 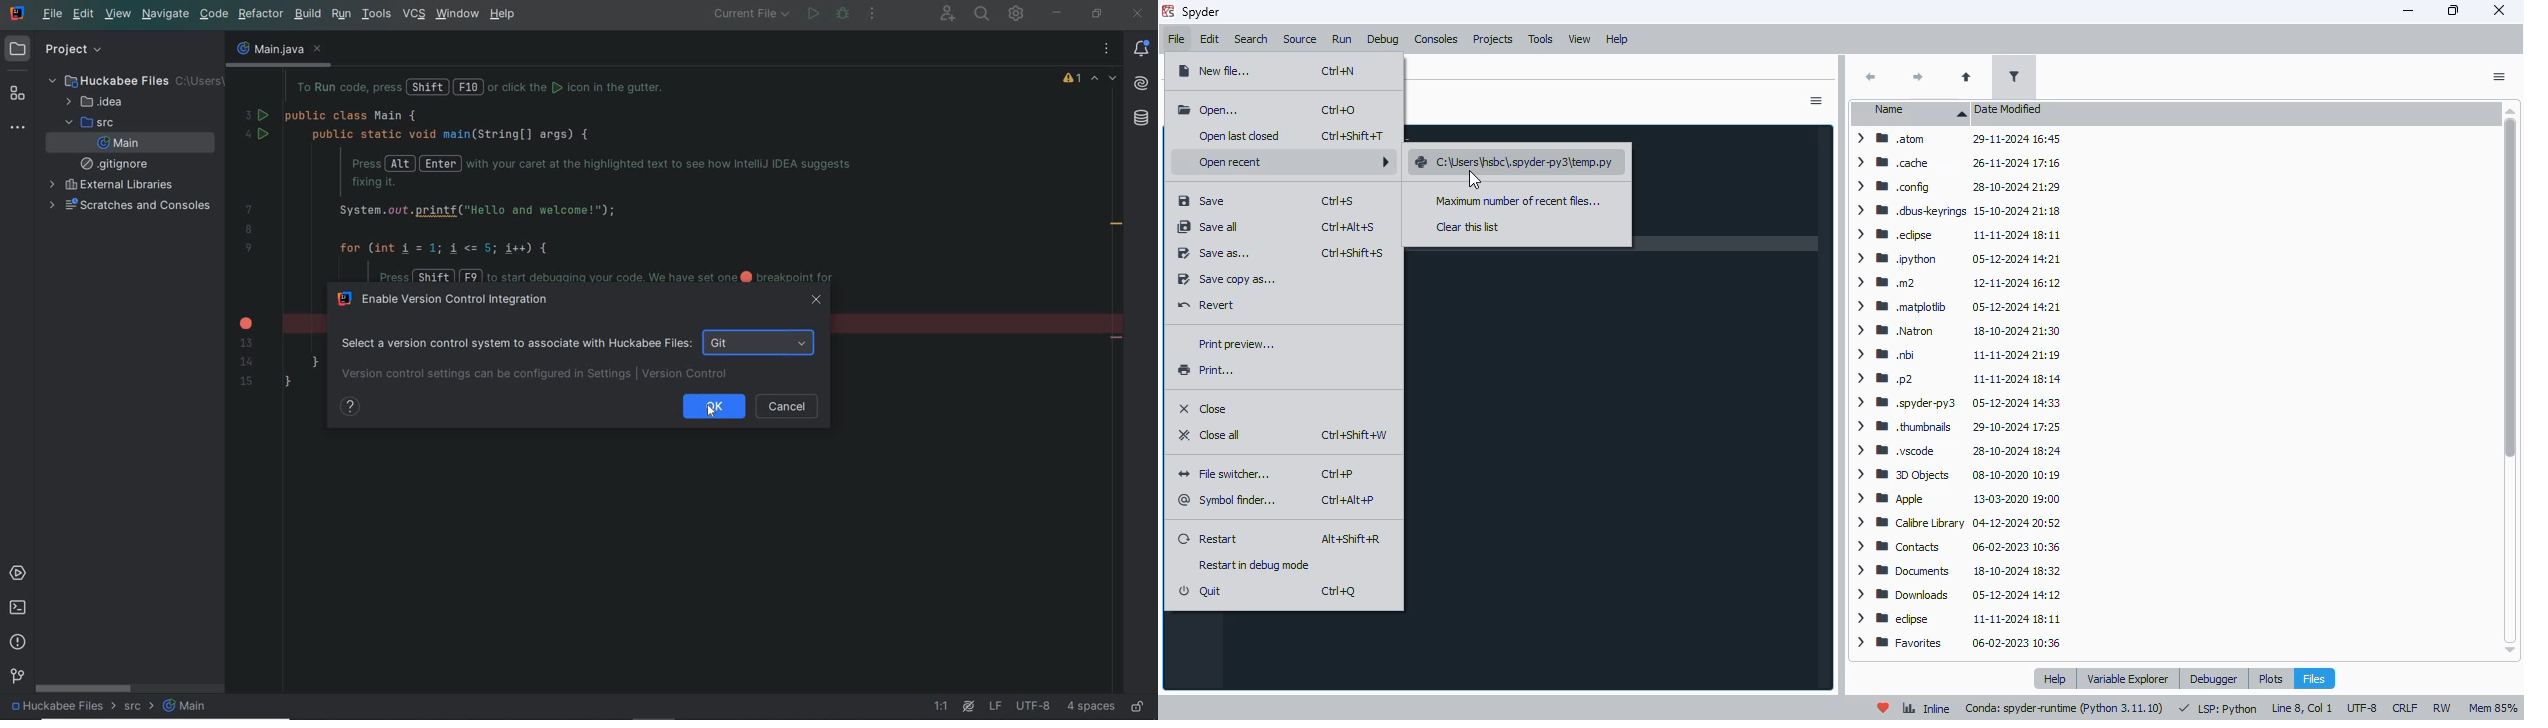 I want to click on close, so click(x=2500, y=10).